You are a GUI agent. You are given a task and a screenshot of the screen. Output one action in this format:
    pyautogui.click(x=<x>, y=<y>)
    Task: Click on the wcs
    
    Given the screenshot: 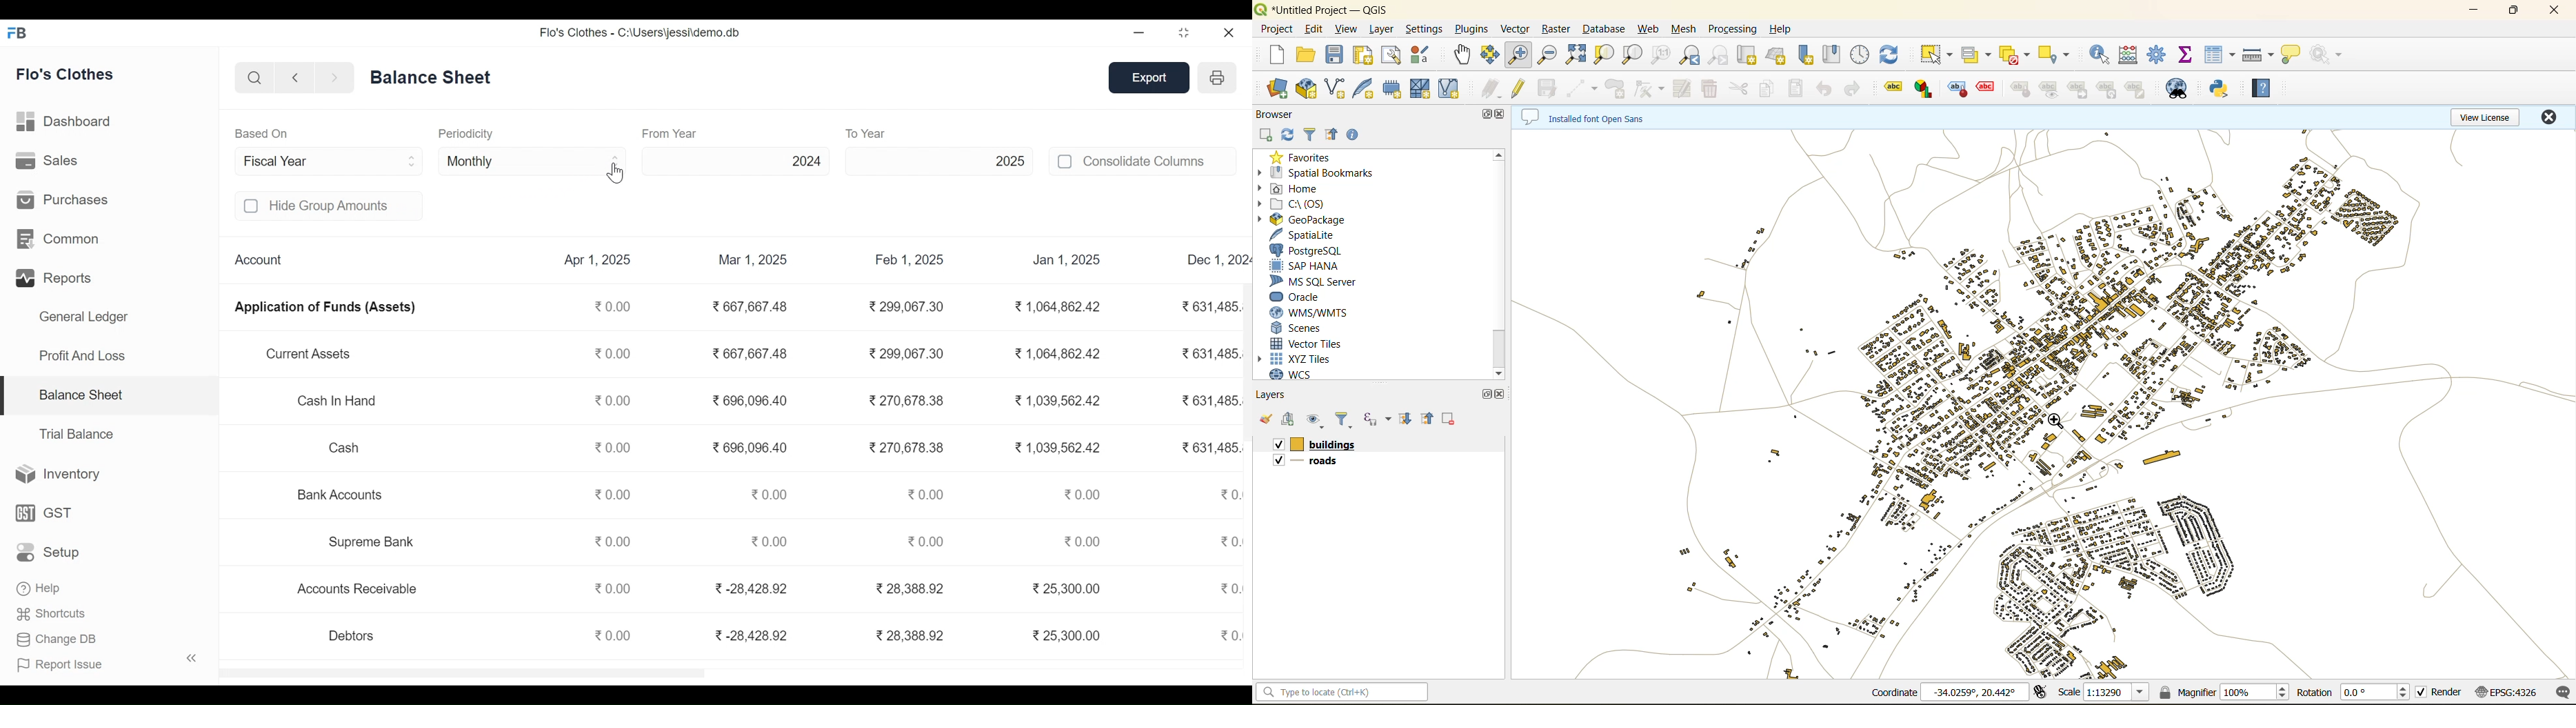 What is the action you would take?
    pyautogui.click(x=1293, y=374)
    